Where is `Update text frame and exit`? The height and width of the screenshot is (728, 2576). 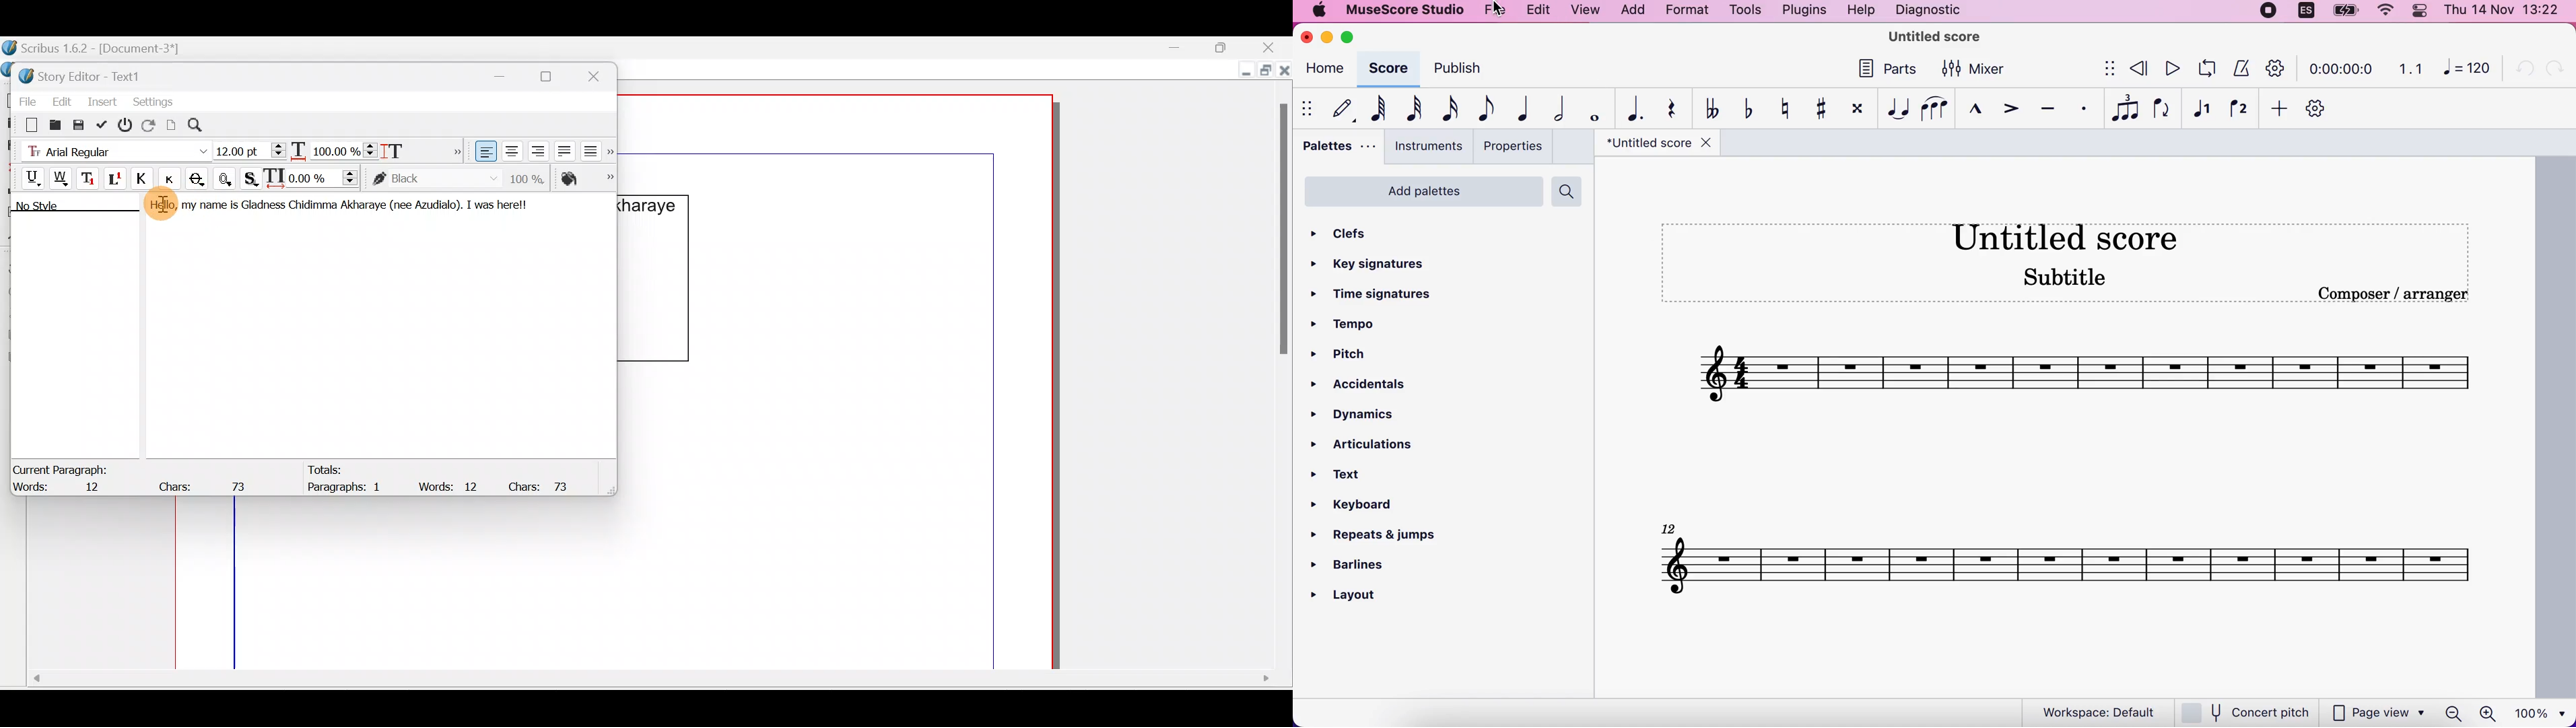 Update text frame and exit is located at coordinates (104, 123).